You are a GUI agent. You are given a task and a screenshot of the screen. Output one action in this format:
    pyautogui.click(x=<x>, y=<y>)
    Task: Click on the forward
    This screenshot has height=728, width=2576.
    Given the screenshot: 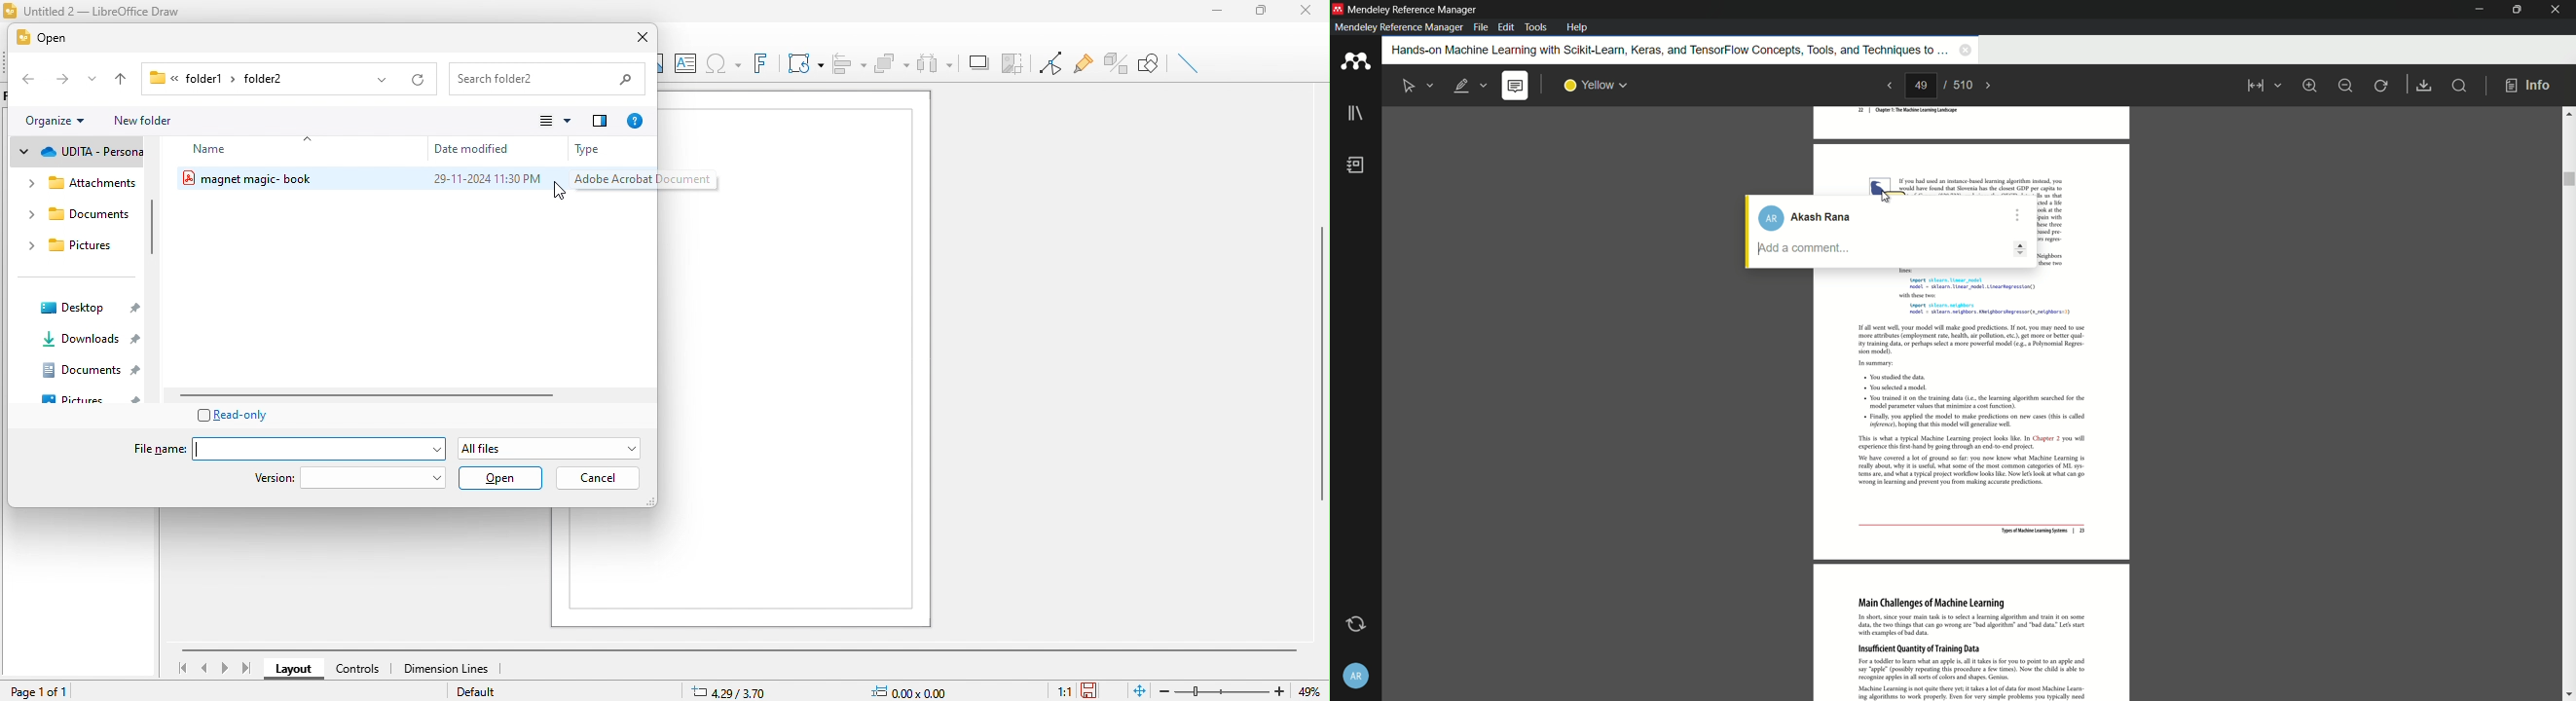 What is the action you would take?
    pyautogui.click(x=60, y=80)
    